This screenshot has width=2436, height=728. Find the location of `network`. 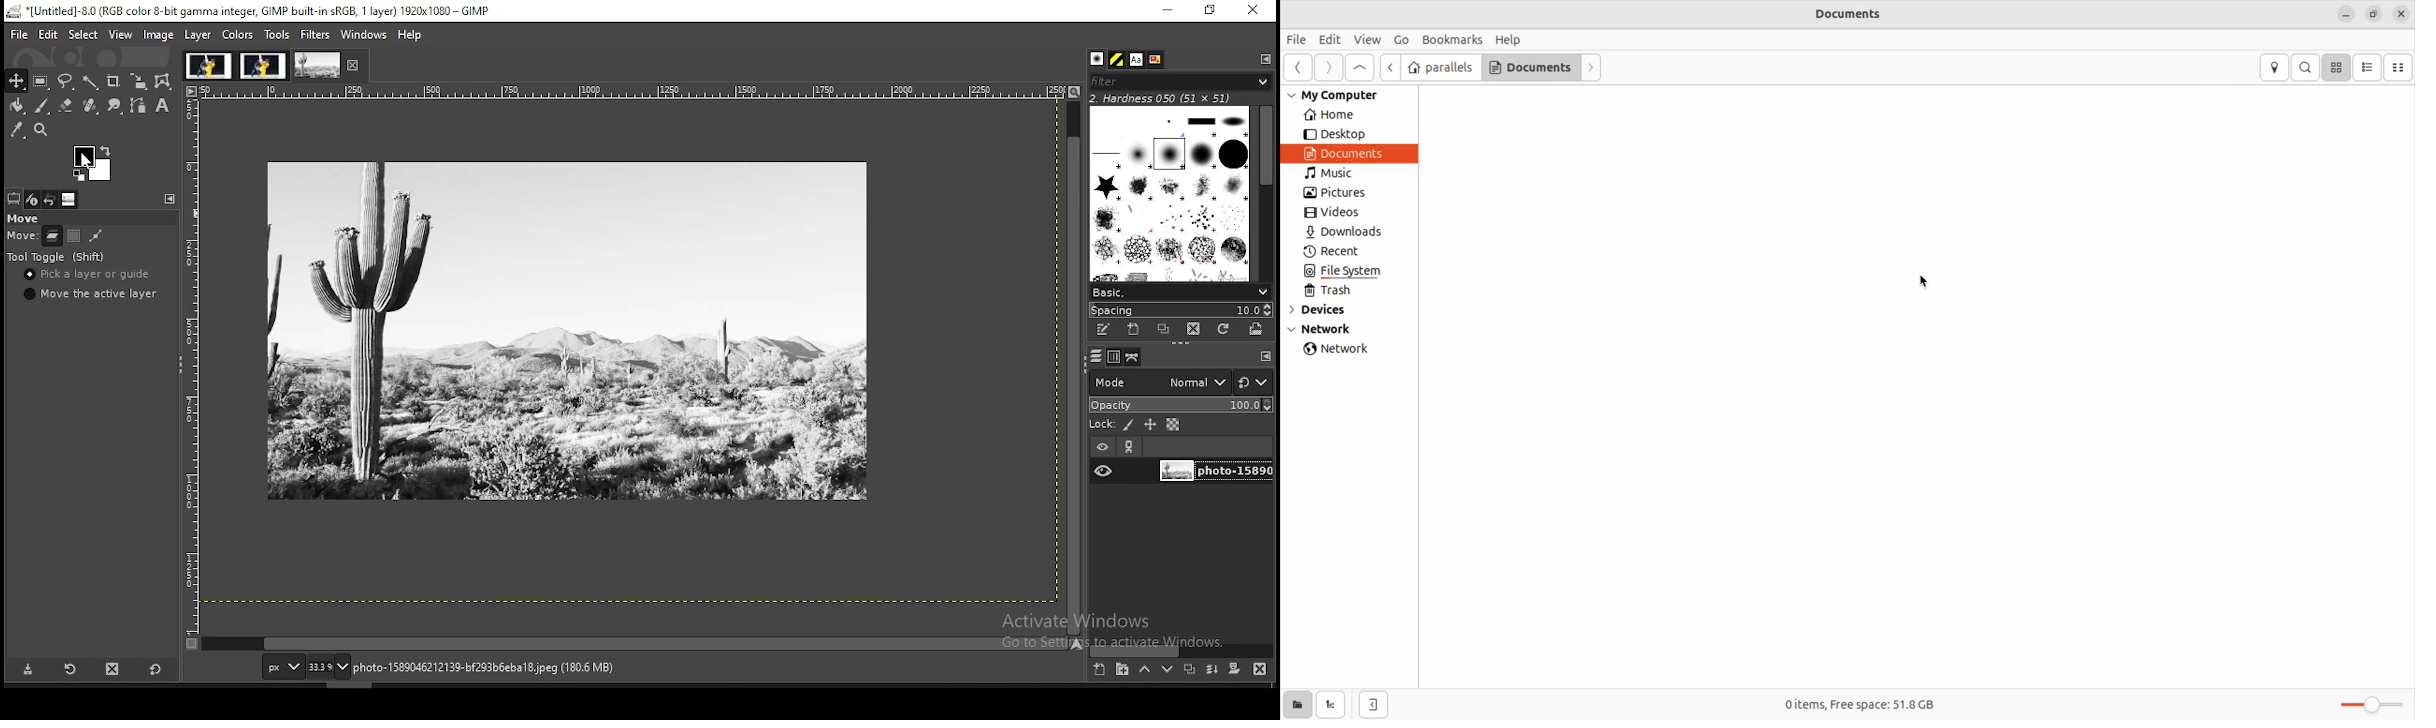

network is located at coordinates (1348, 351).